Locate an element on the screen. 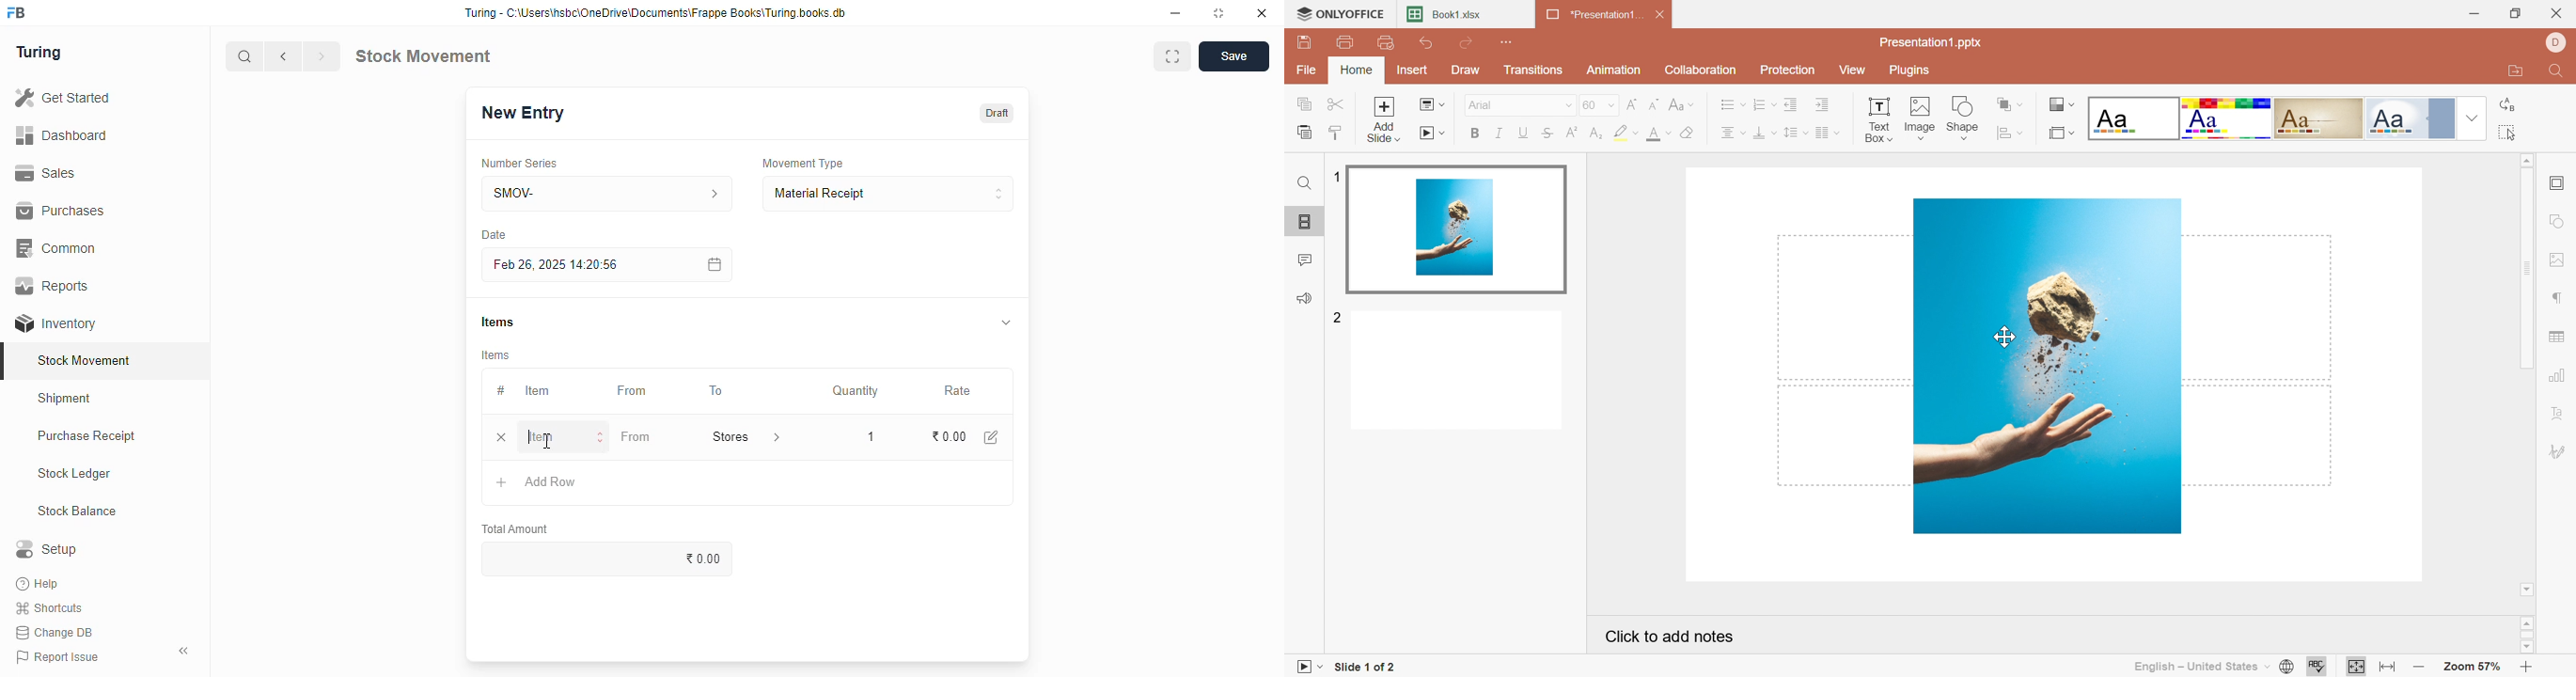 This screenshot has height=700, width=2576. Align shape is located at coordinates (2011, 104).